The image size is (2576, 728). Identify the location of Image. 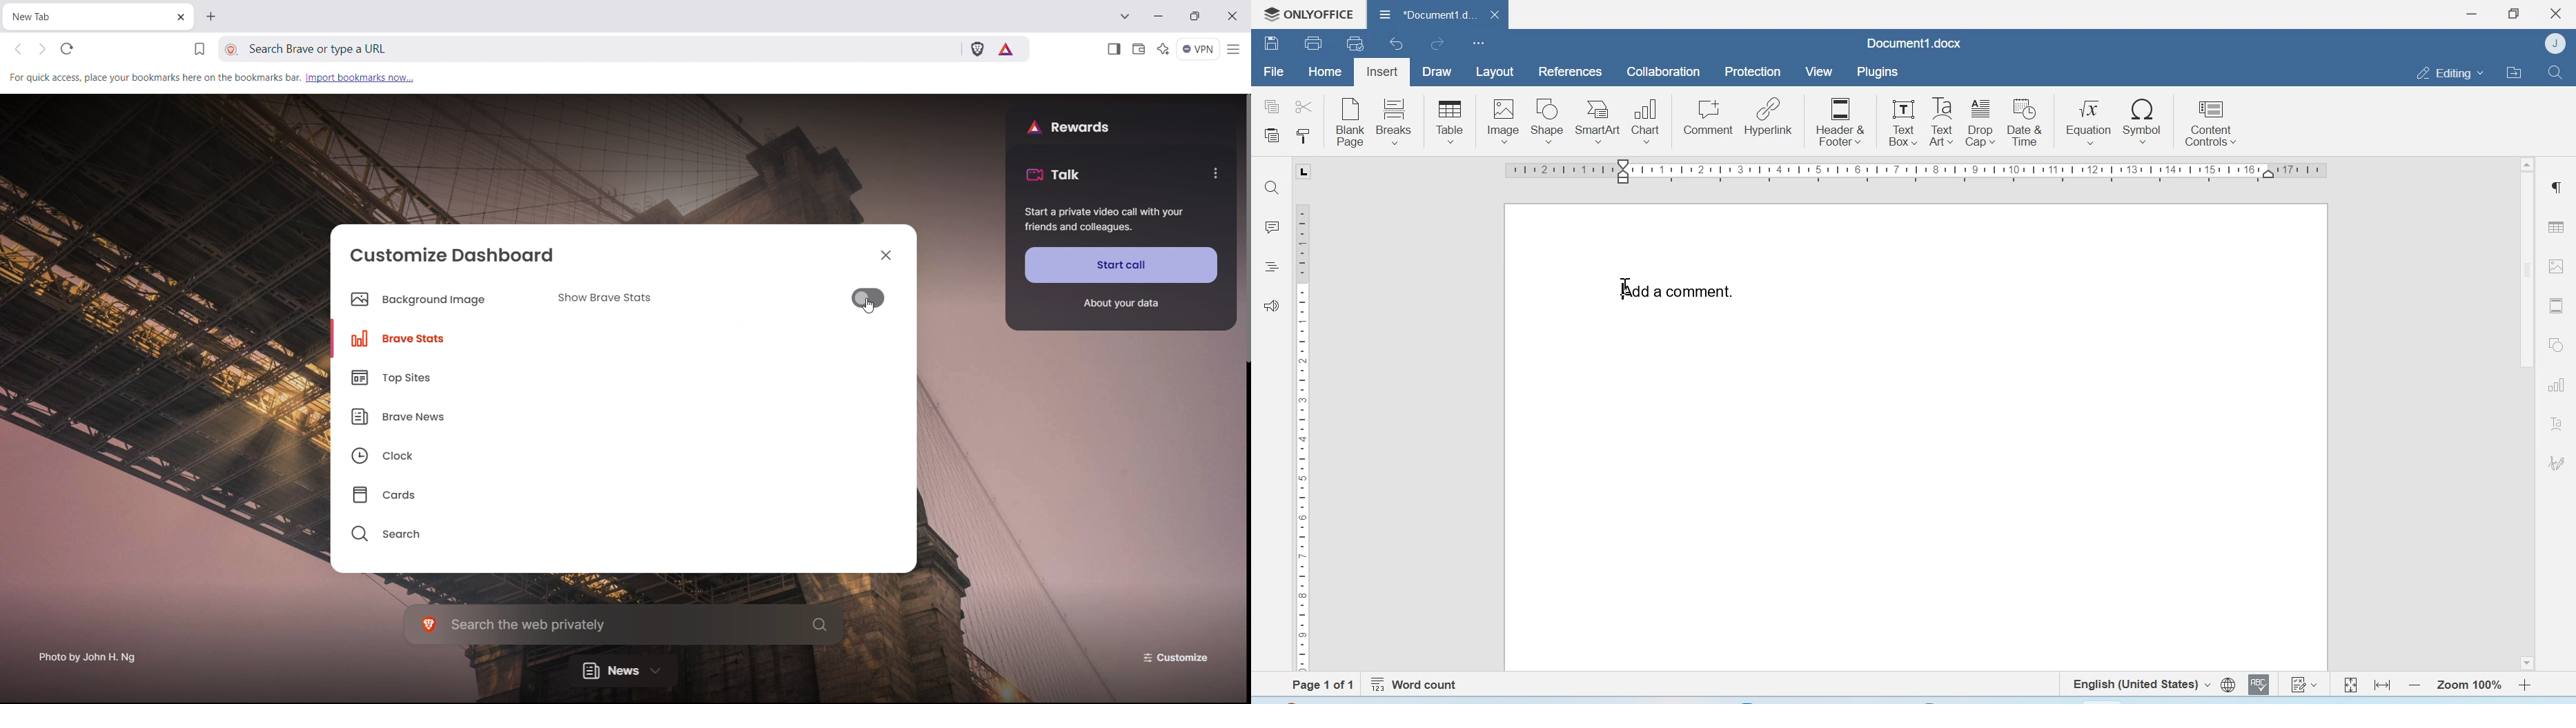
(1502, 121).